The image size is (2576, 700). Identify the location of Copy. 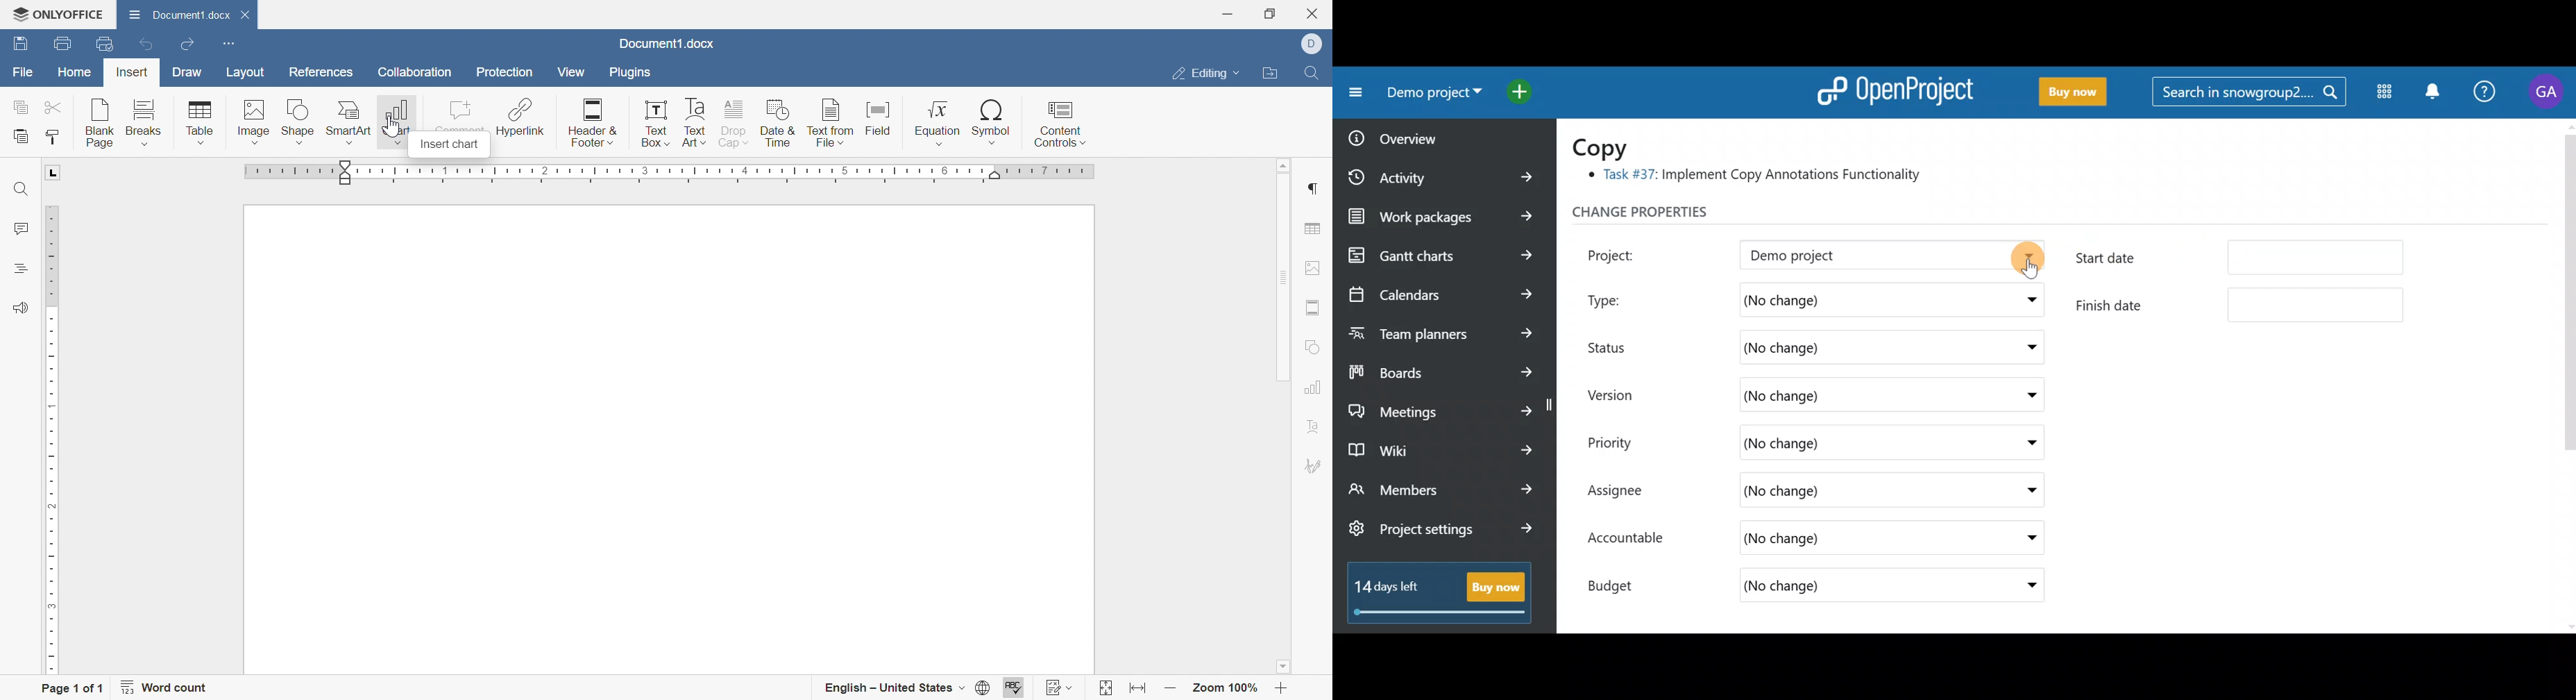
(1608, 146).